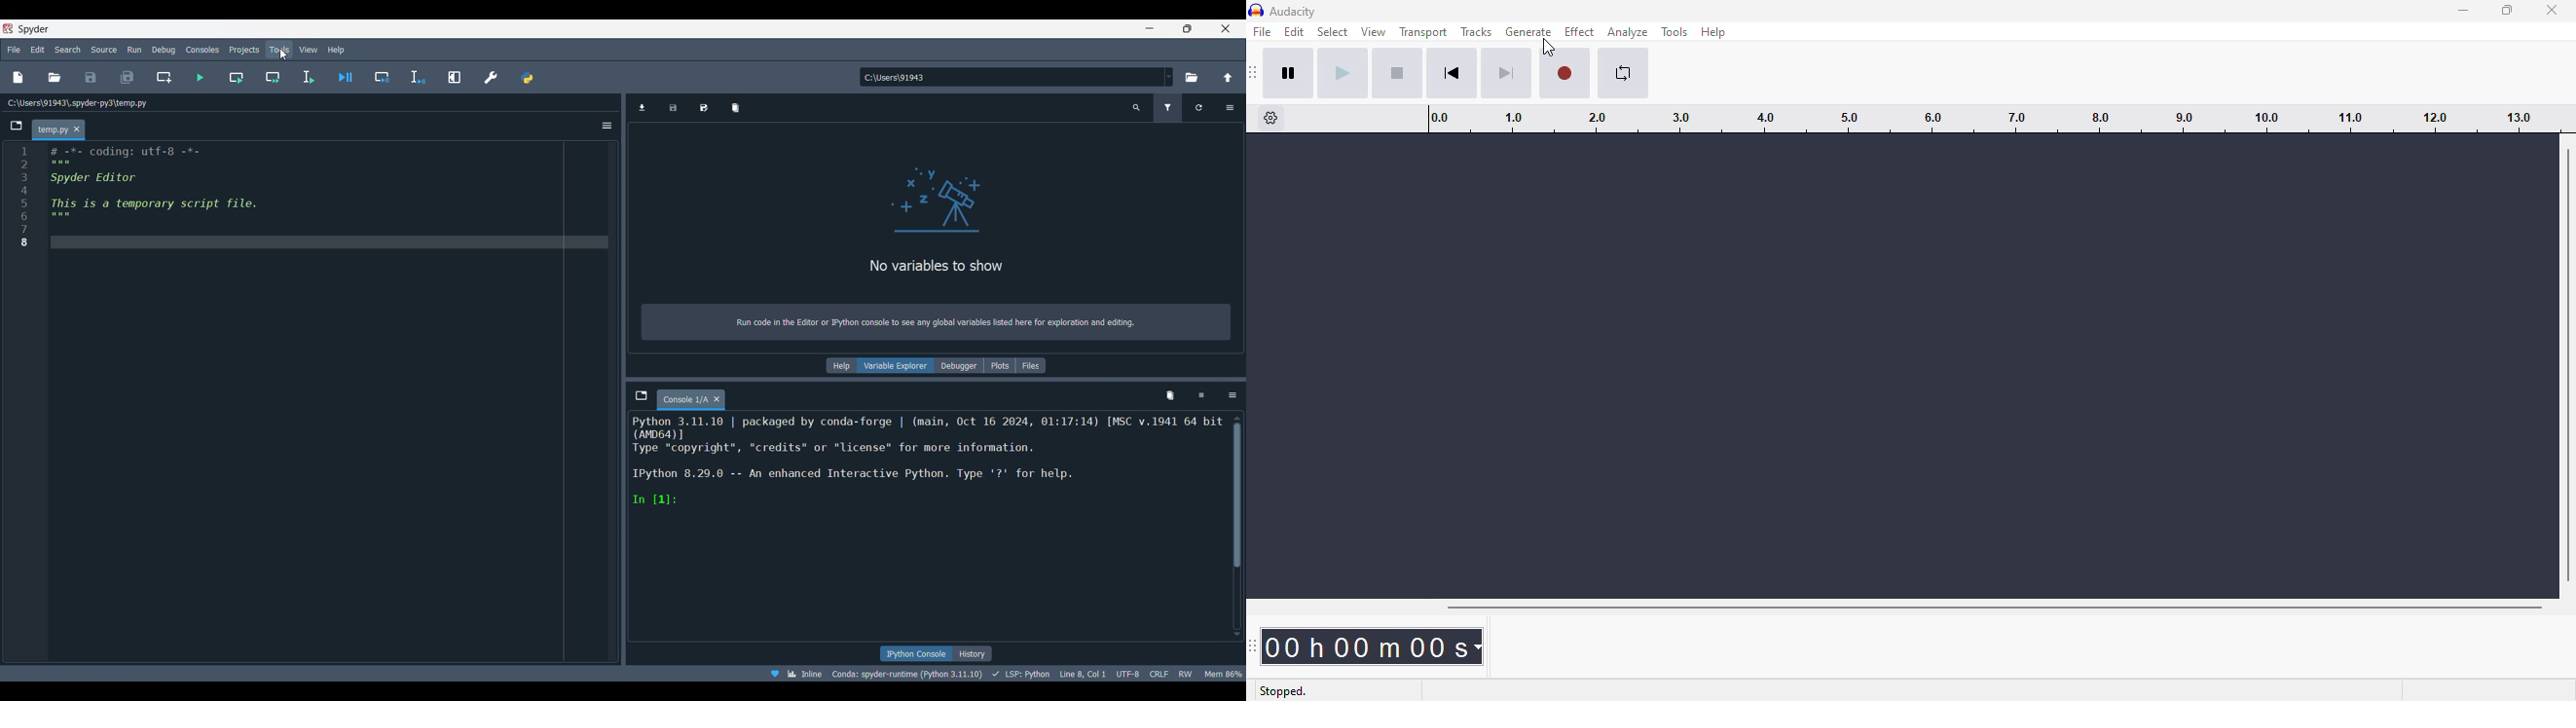 This screenshot has width=2576, height=728. I want to click on Save data as, so click(704, 108).